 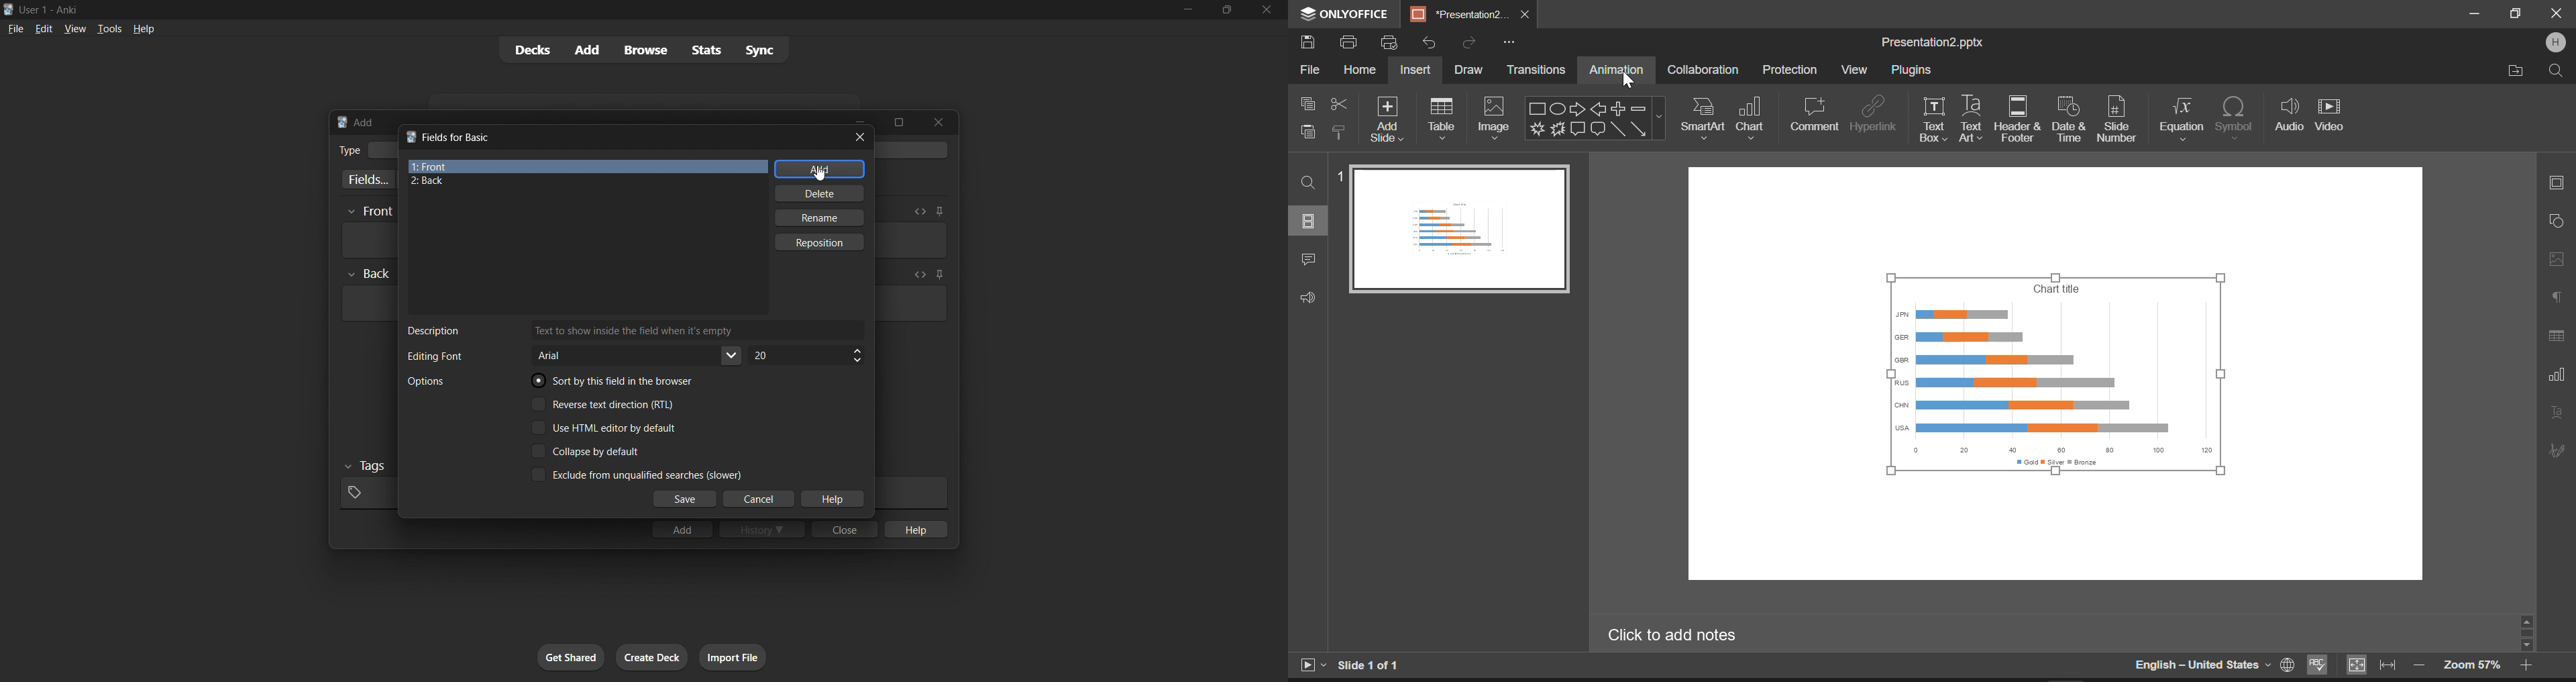 What do you see at coordinates (898, 122) in the screenshot?
I see `maximize` at bounding box center [898, 122].